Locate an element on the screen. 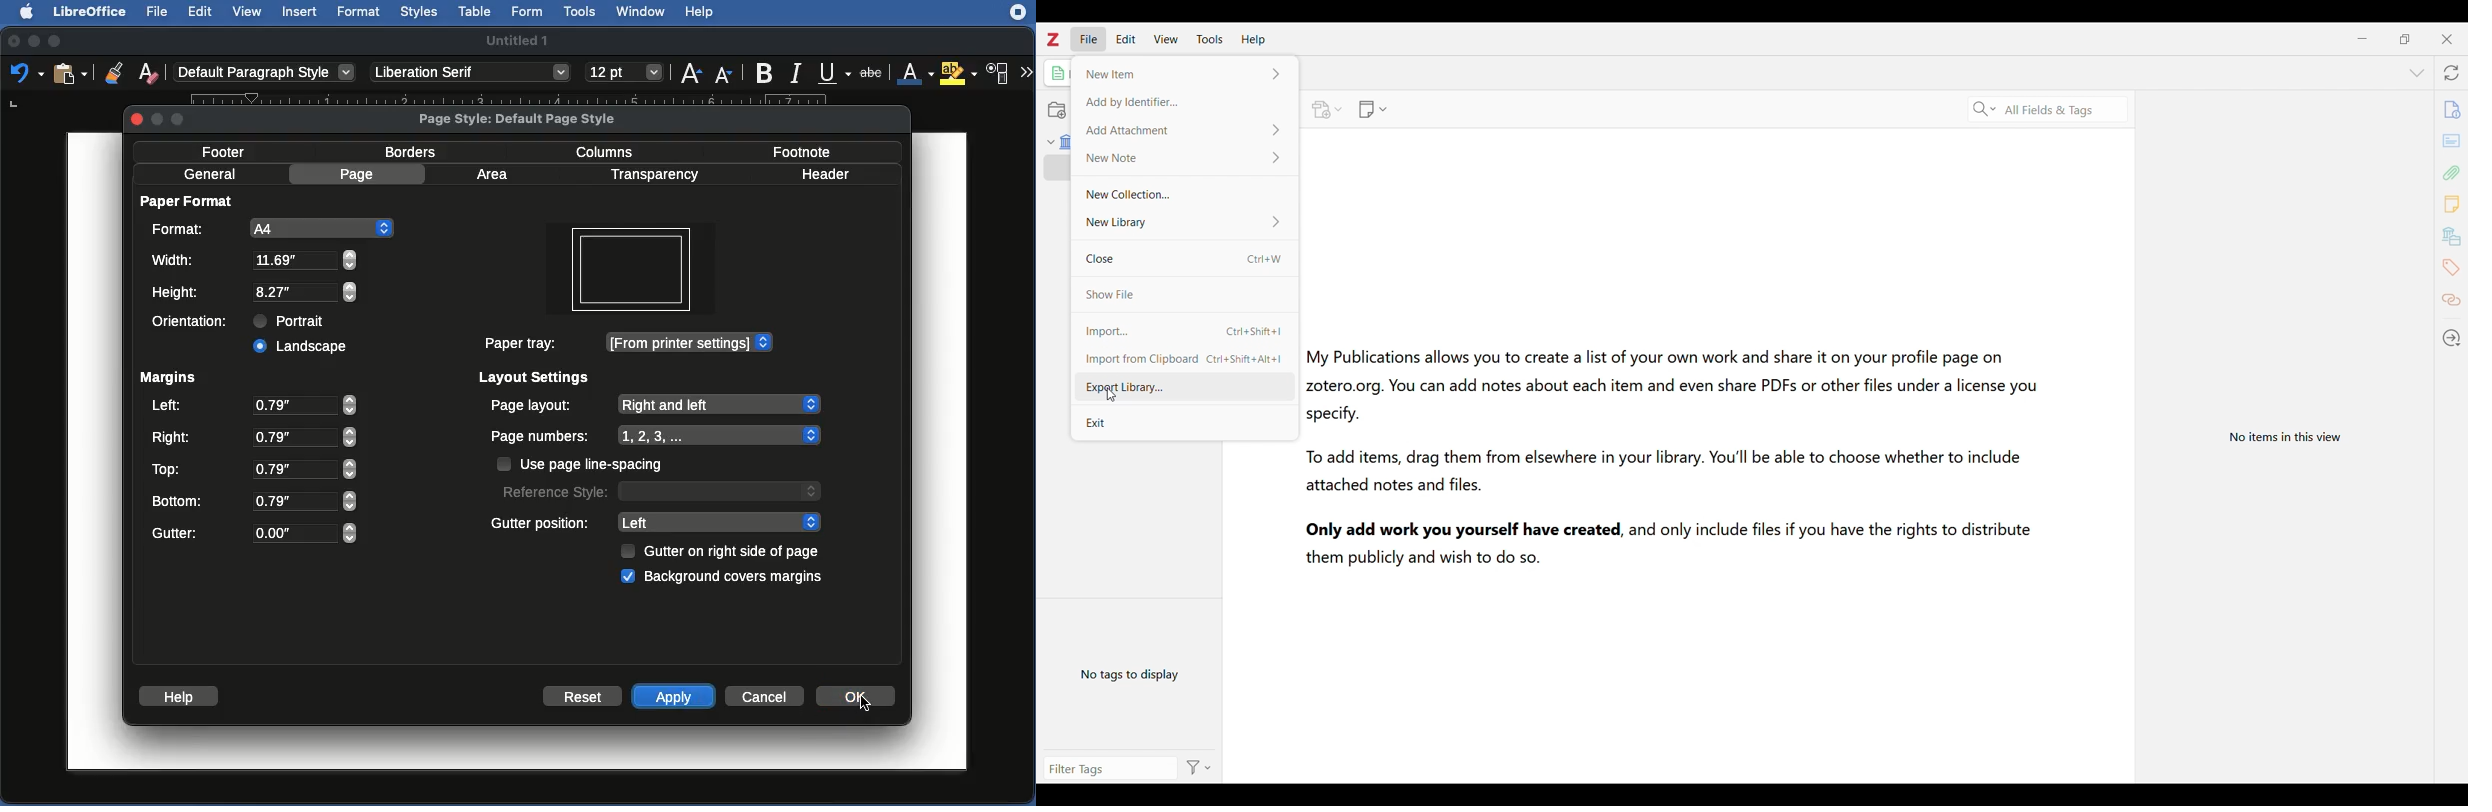  close is located at coordinates (134, 120).